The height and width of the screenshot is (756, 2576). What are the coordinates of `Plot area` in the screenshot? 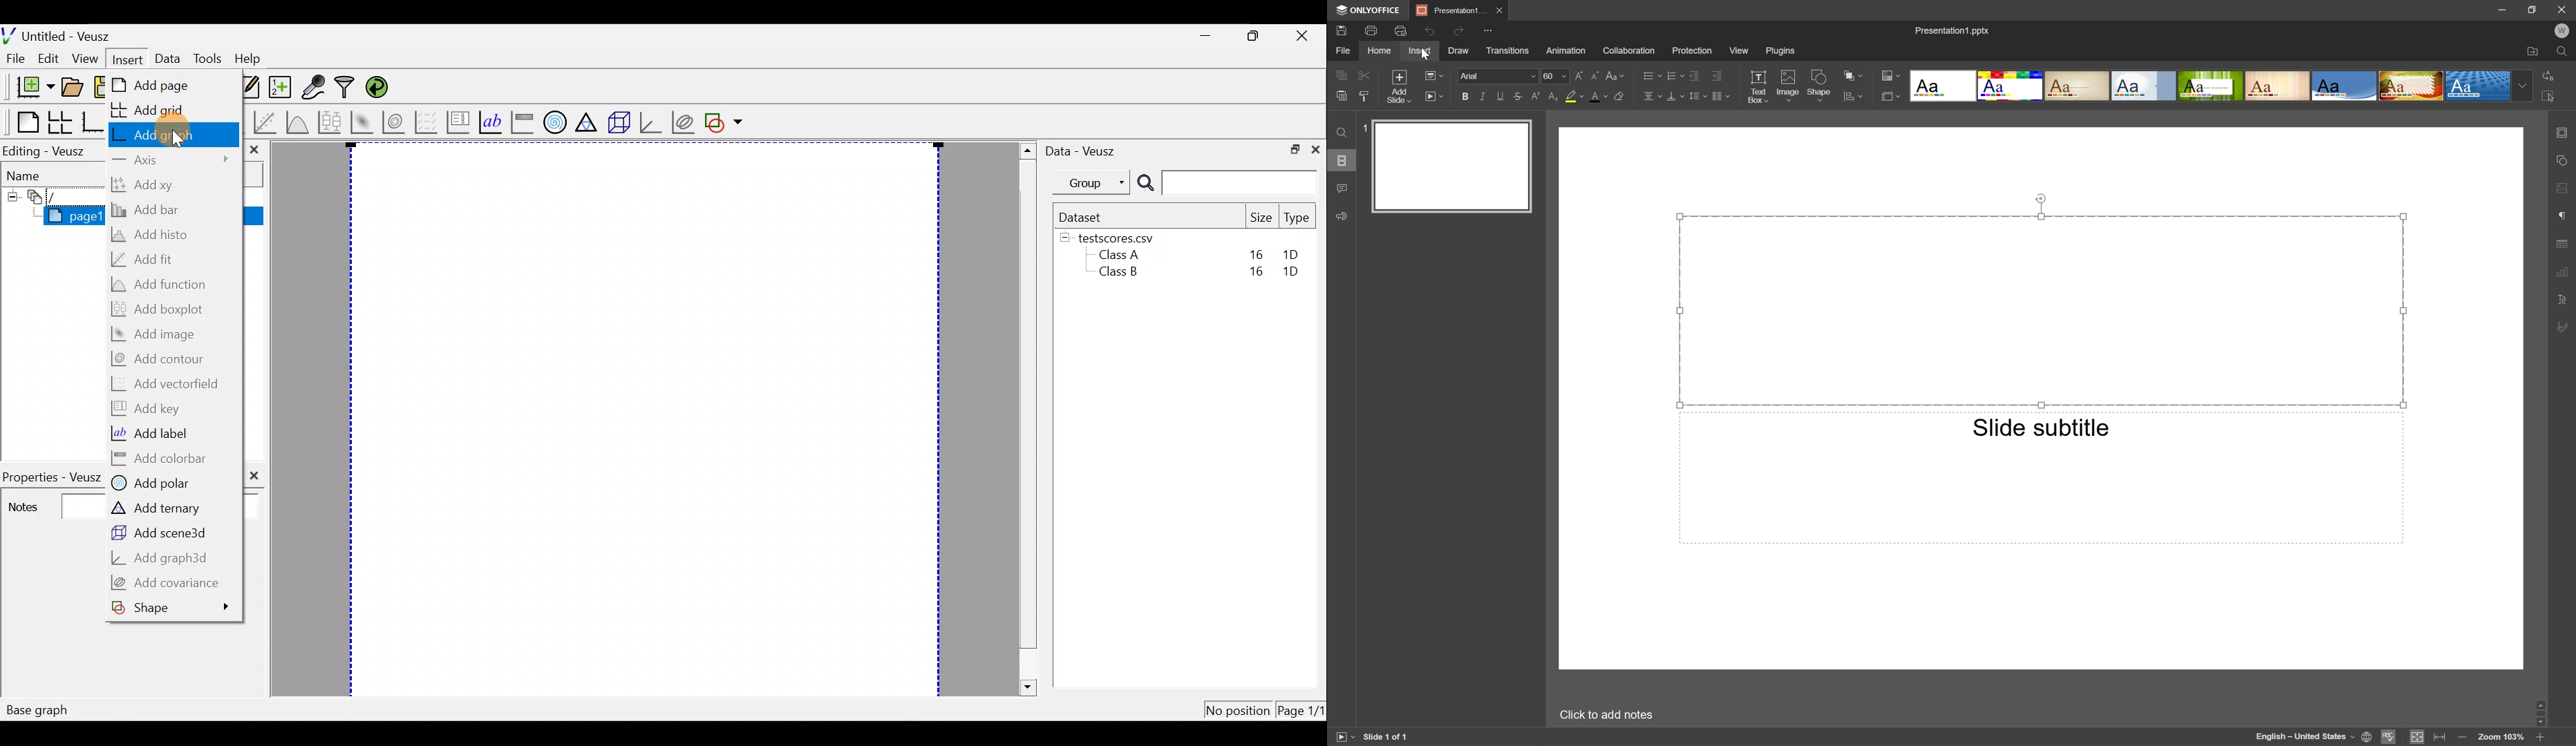 It's located at (639, 420).